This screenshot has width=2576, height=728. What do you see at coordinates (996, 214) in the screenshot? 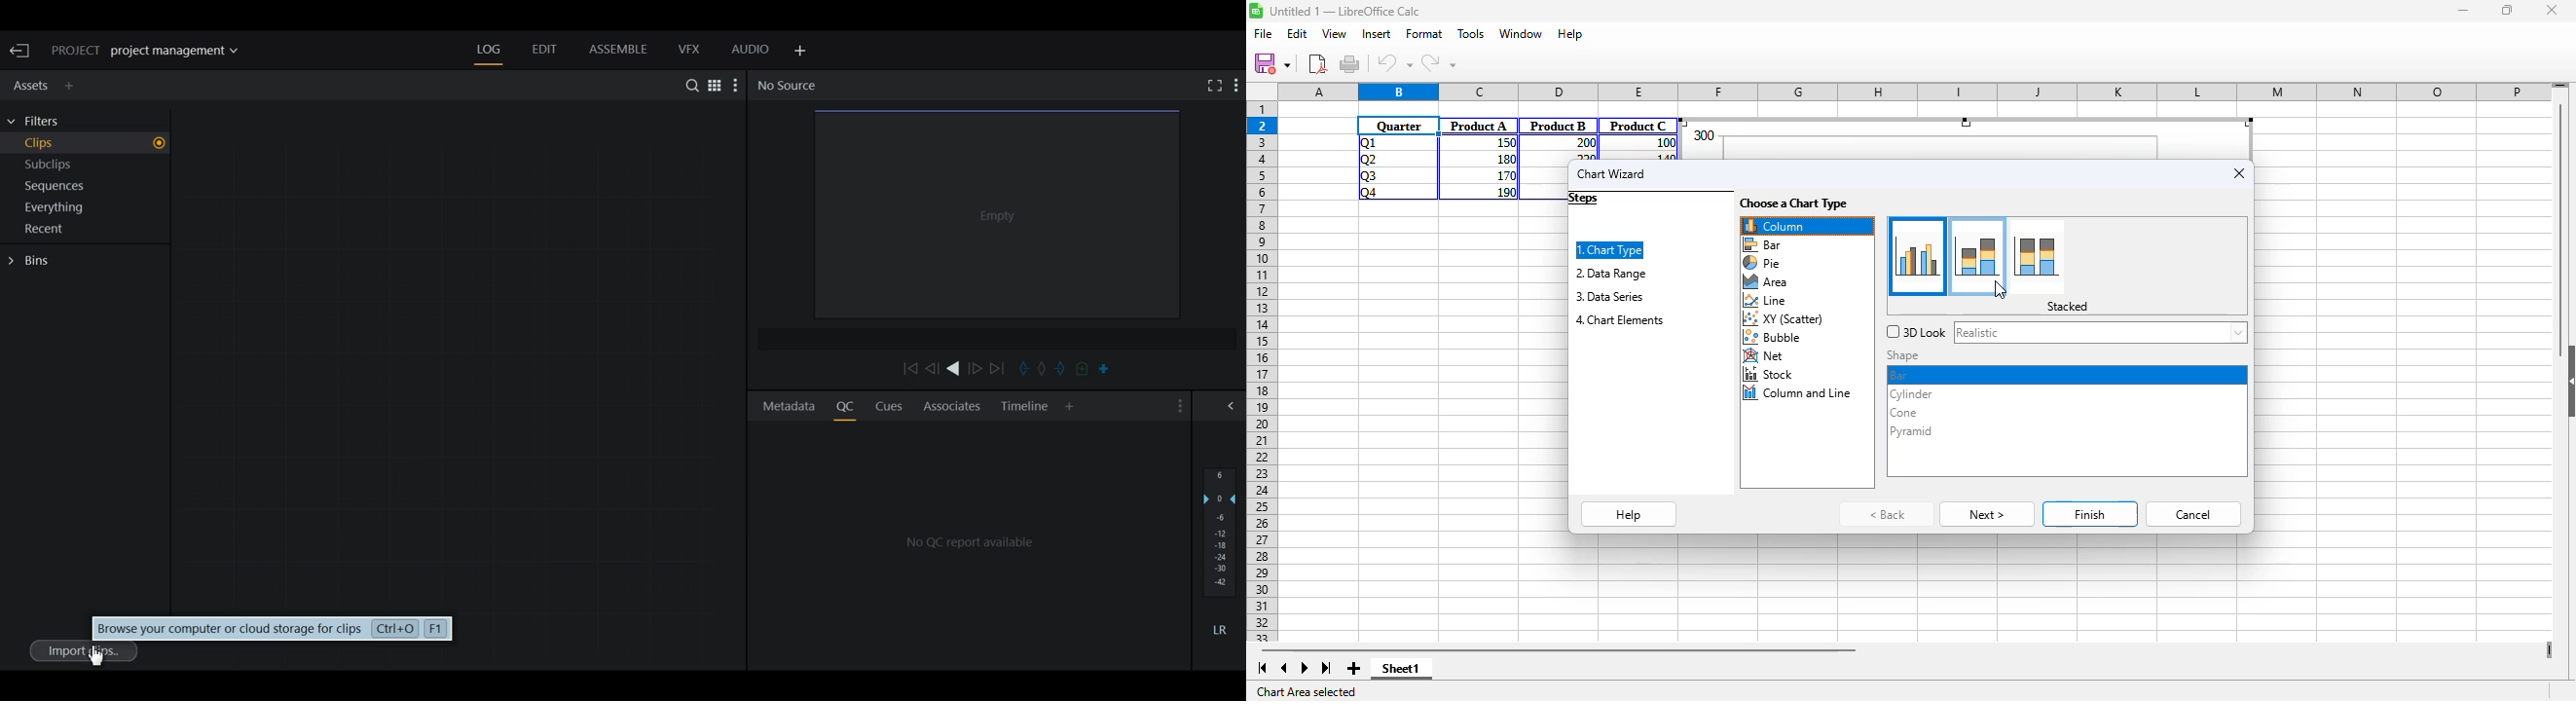
I see `Media Viewer` at bounding box center [996, 214].